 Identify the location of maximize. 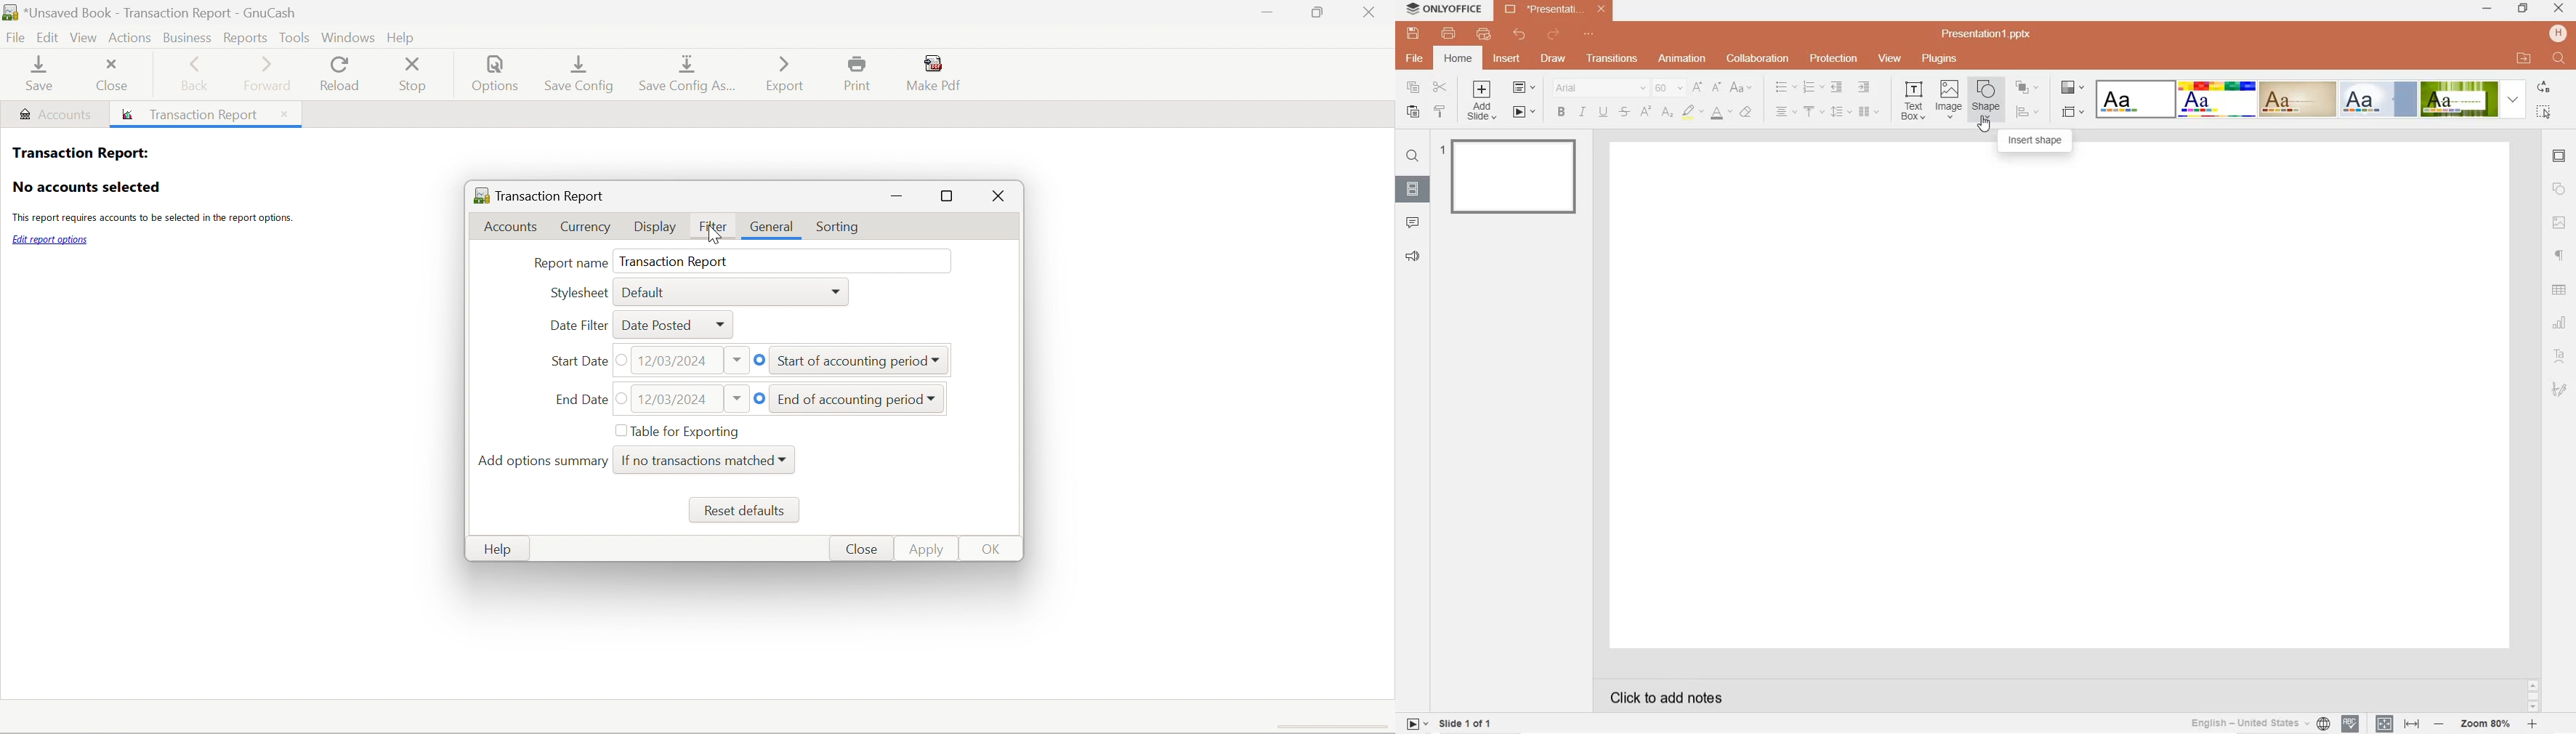
(950, 198).